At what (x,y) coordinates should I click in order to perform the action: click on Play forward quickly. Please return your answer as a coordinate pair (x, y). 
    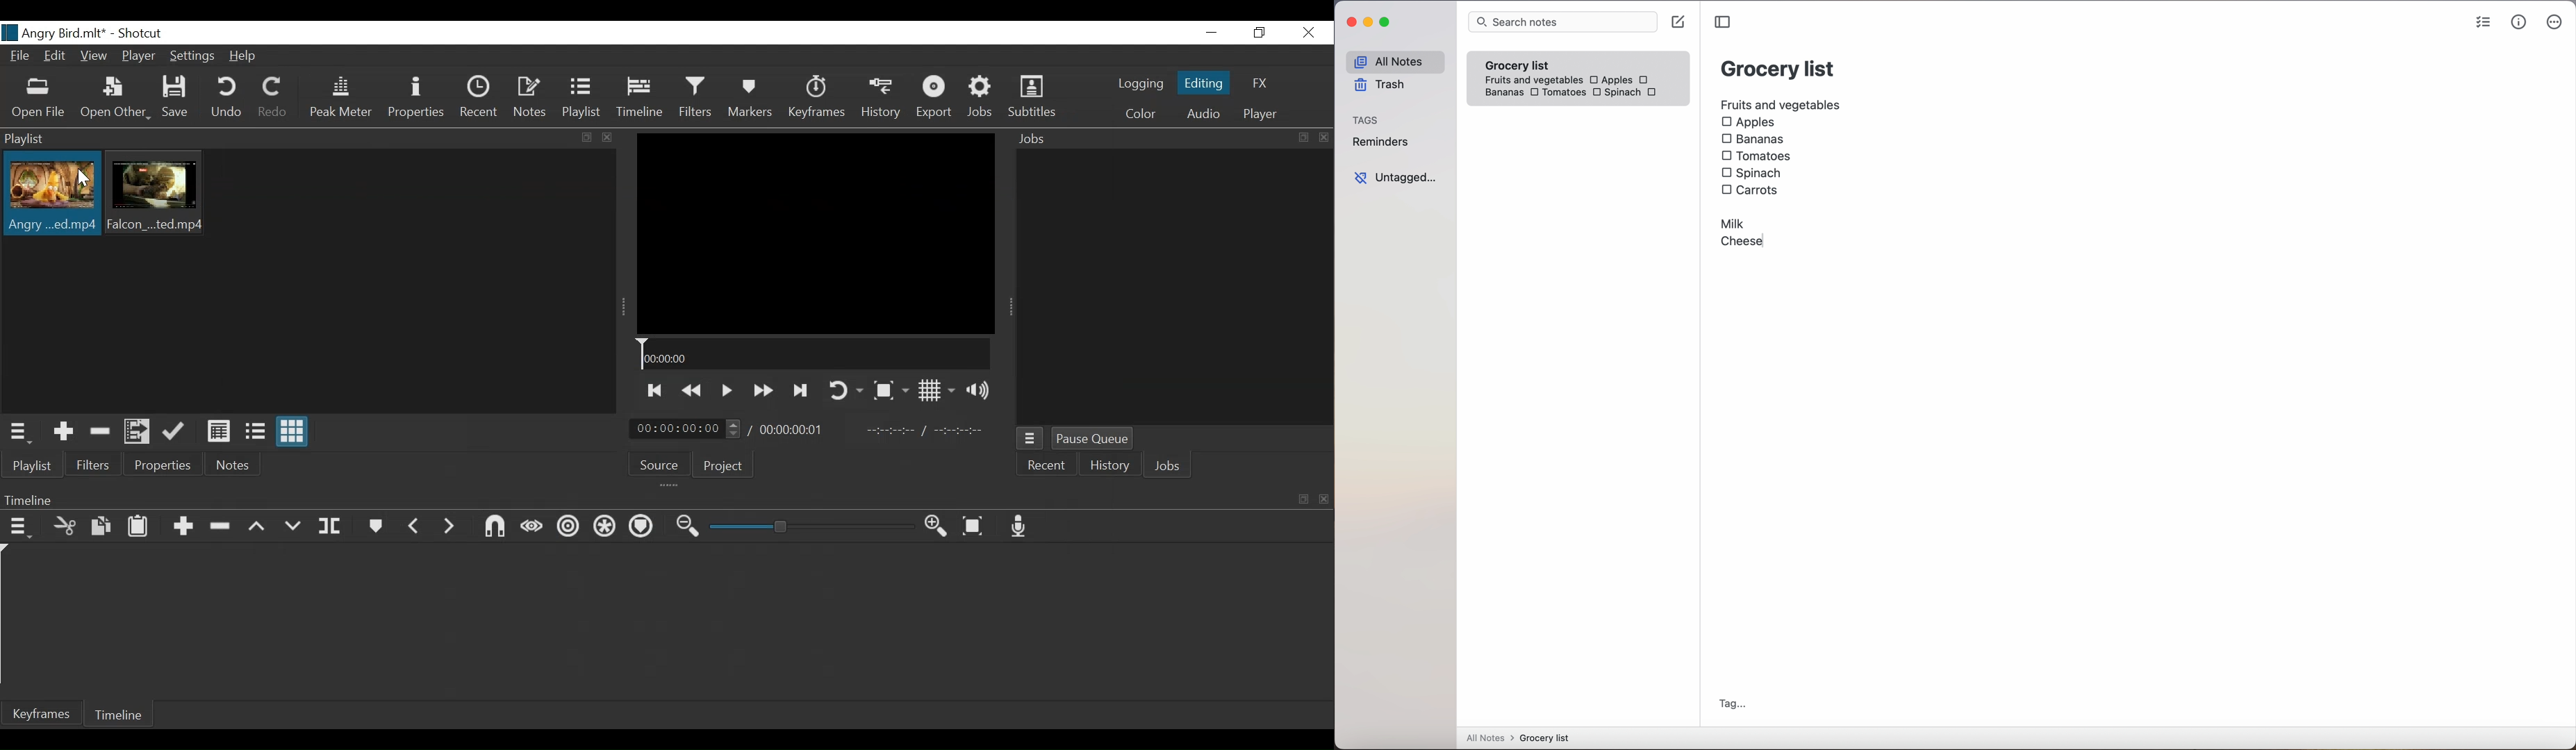
    Looking at the image, I should click on (762, 391).